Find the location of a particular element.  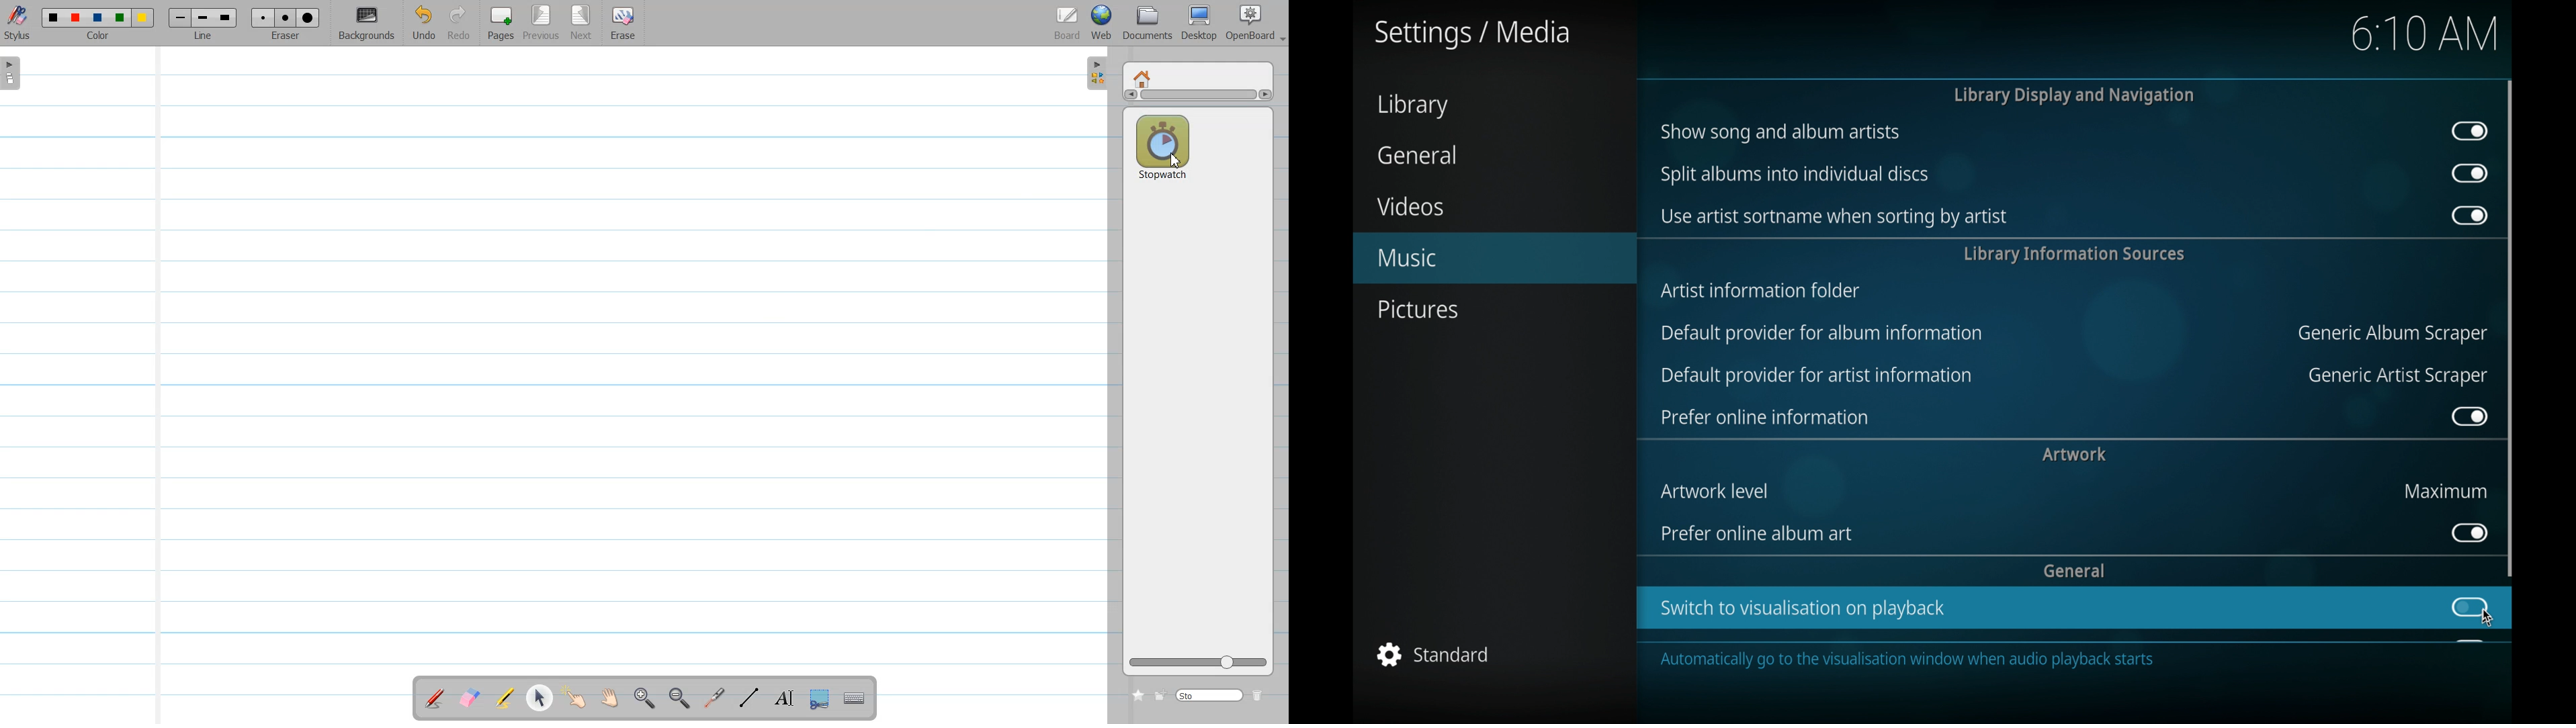

maximum is located at coordinates (2447, 491).